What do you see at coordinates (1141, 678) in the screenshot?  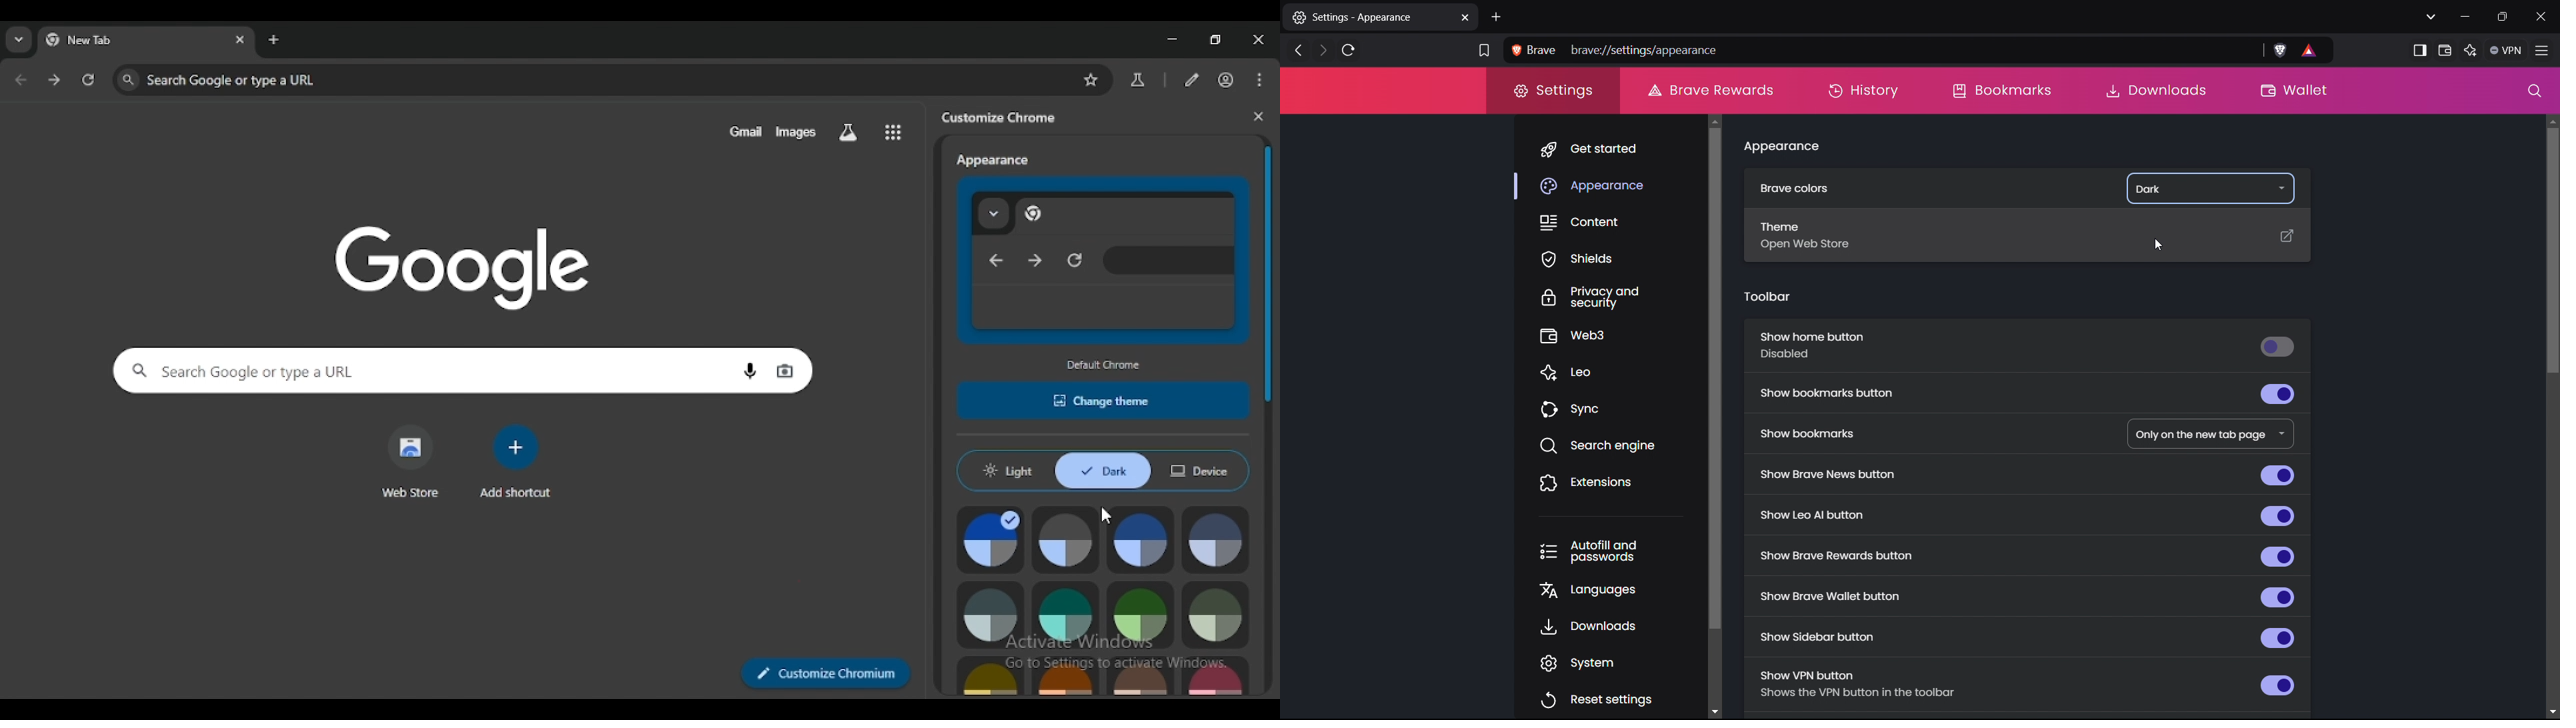 I see `apricot` at bounding box center [1141, 678].